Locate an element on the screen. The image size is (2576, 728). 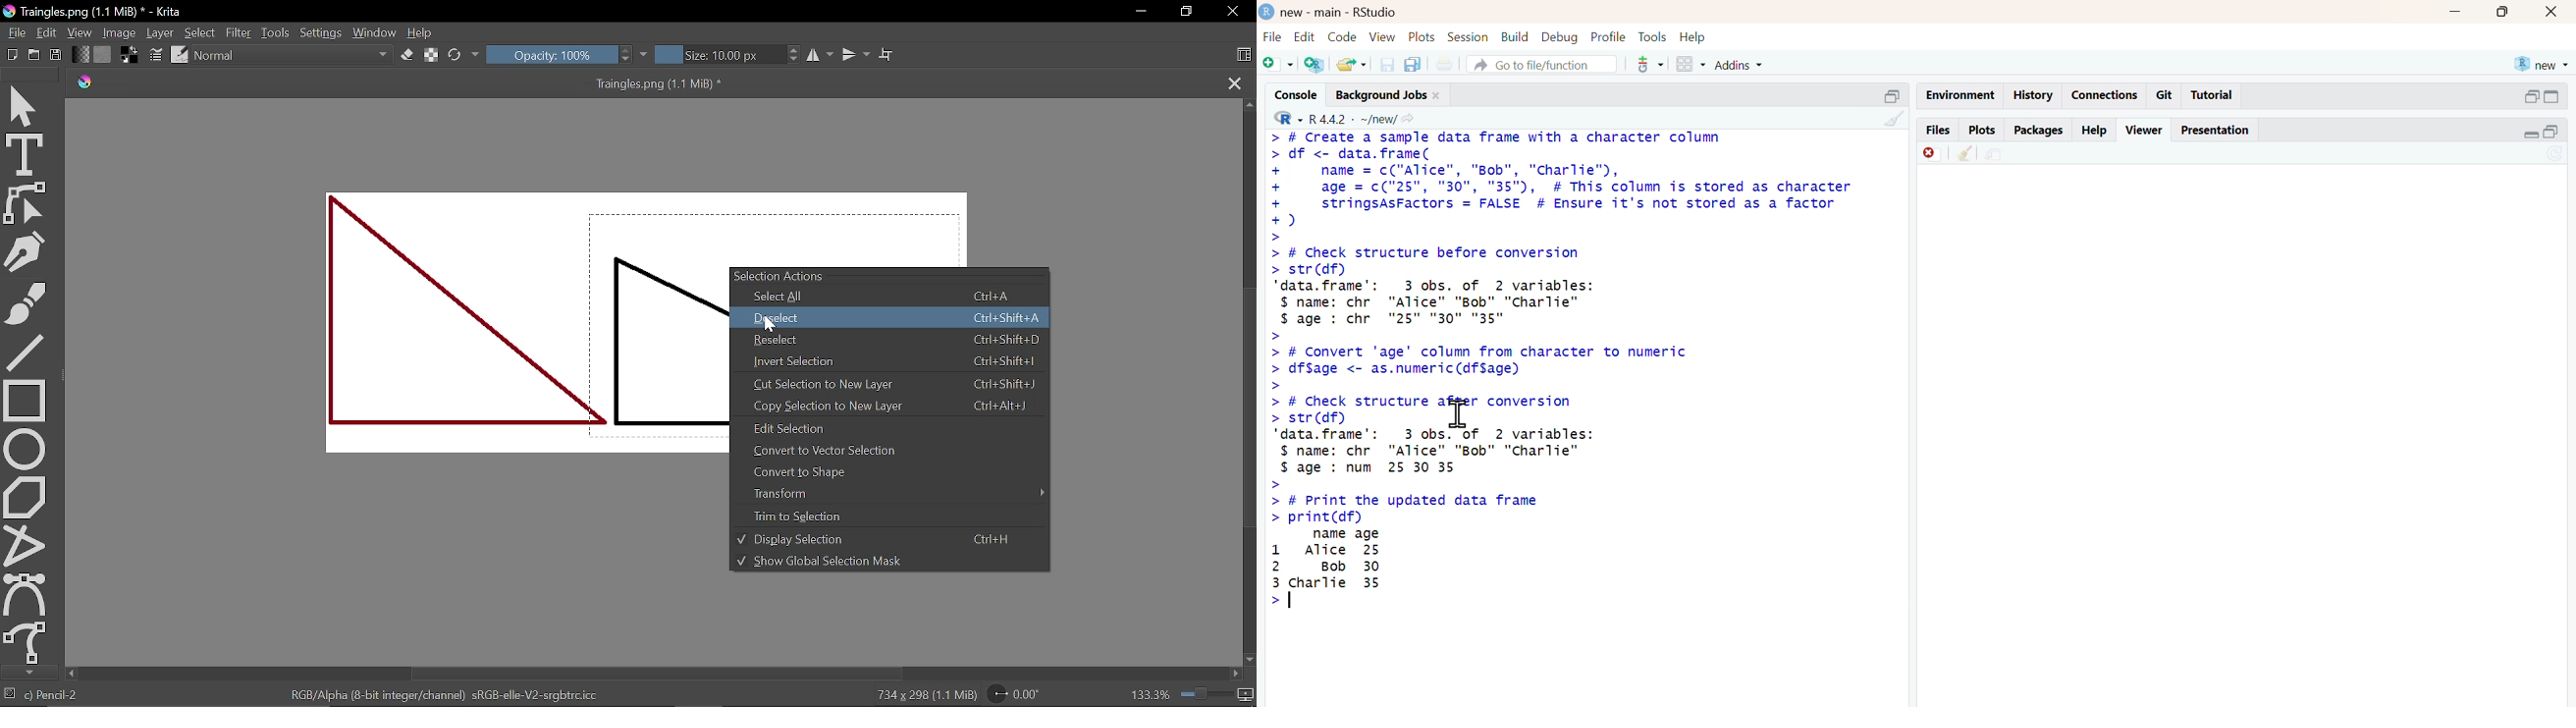
cursor is located at coordinates (1460, 413).